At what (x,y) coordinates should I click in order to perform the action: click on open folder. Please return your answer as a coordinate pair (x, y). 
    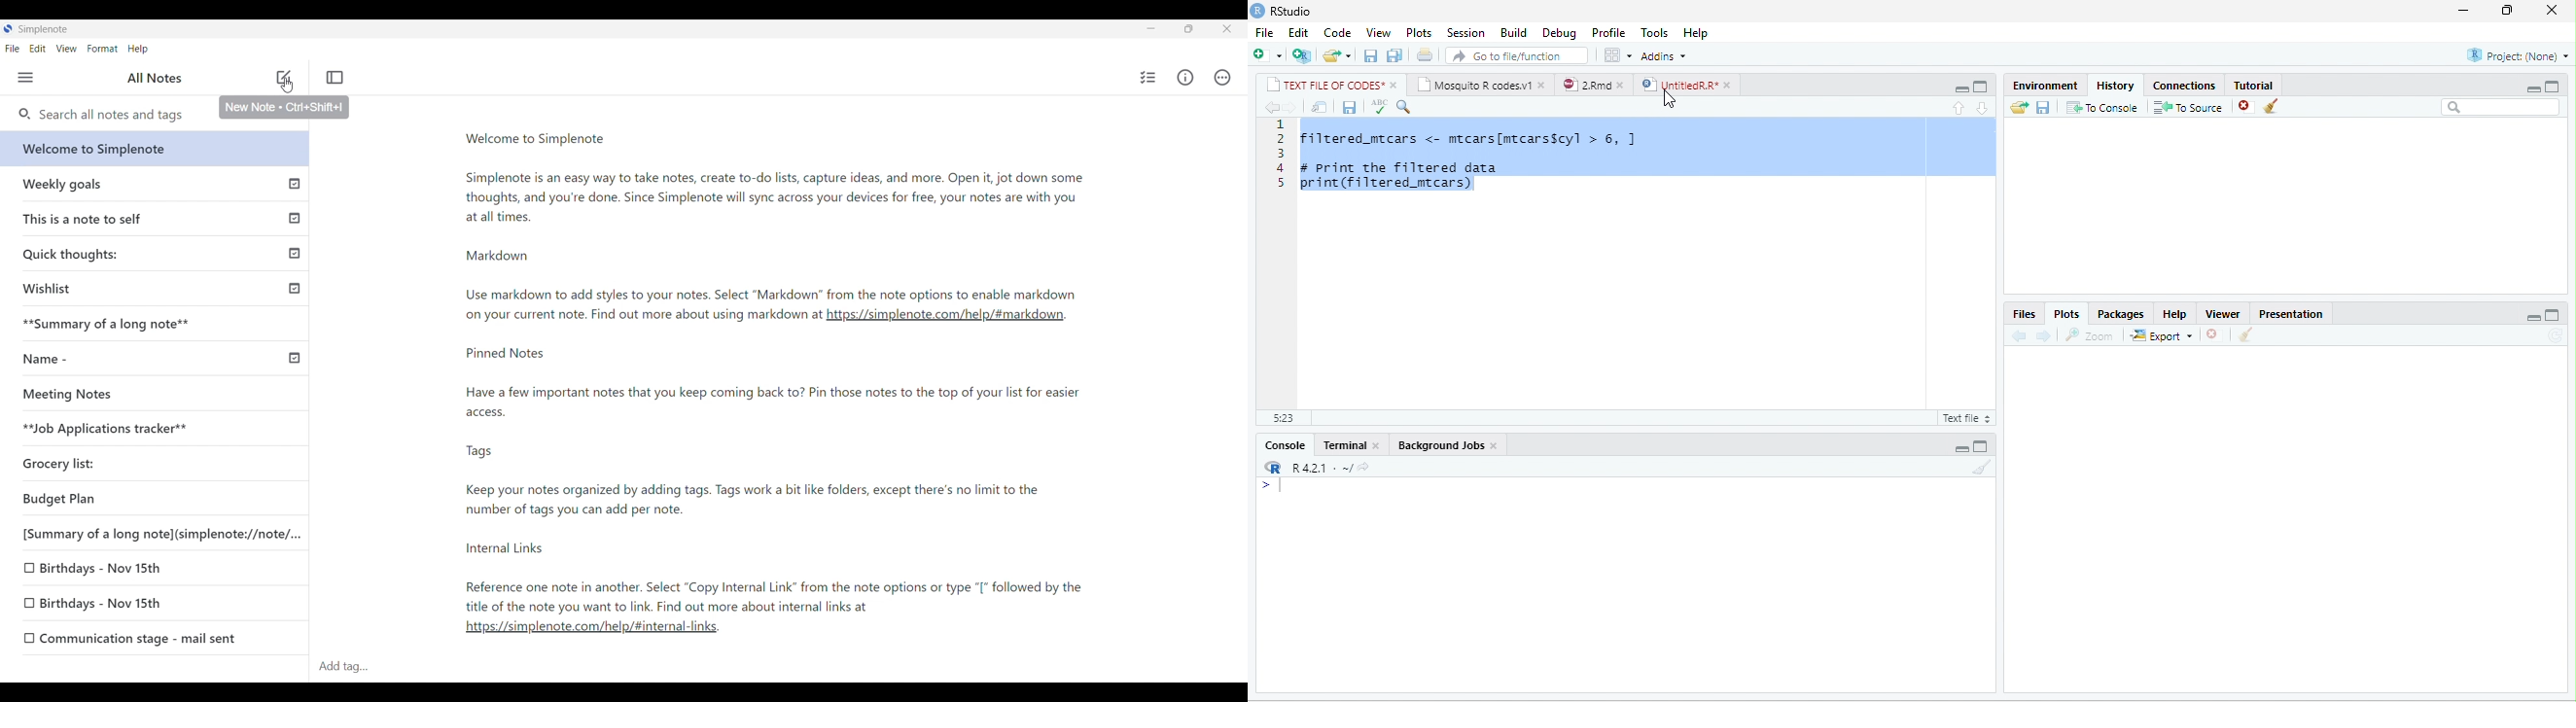
    Looking at the image, I should click on (2019, 107).